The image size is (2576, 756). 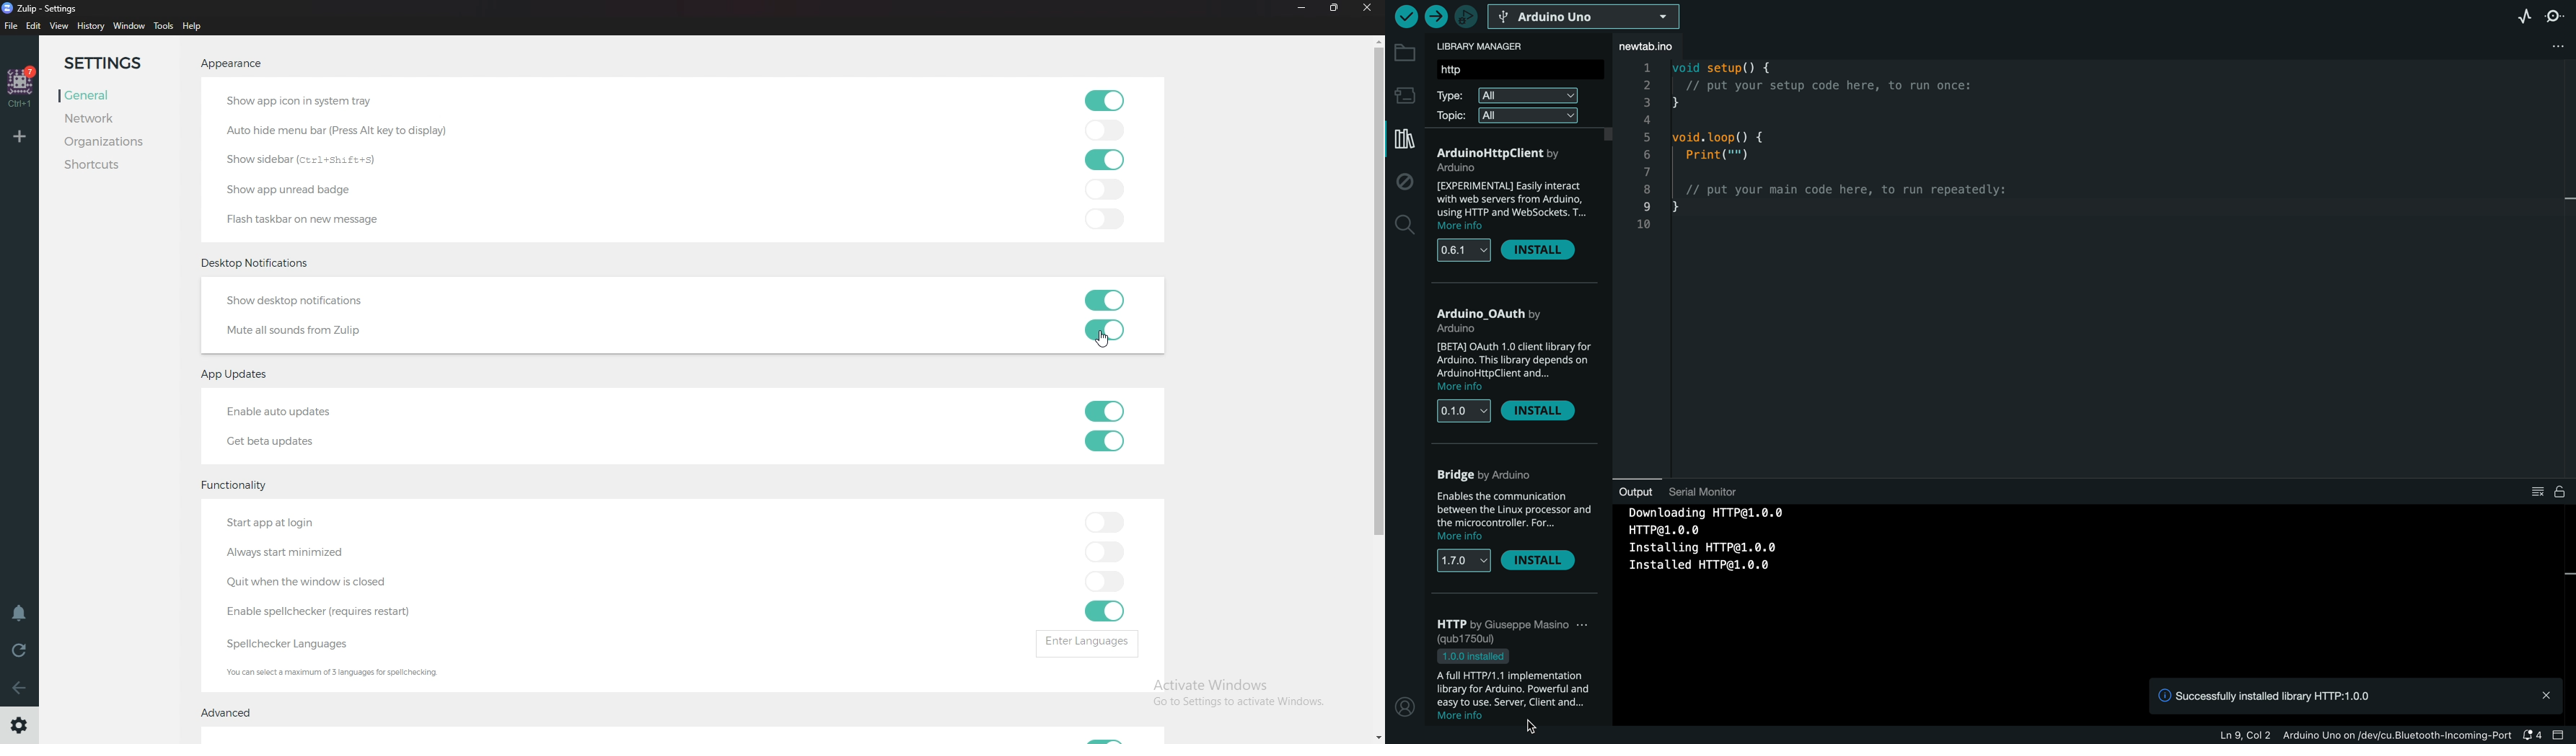 What do you see at coordinates (303, 101) in the screenshot?
I see `Show app icon in system tray` at bounding box center [303, 101].